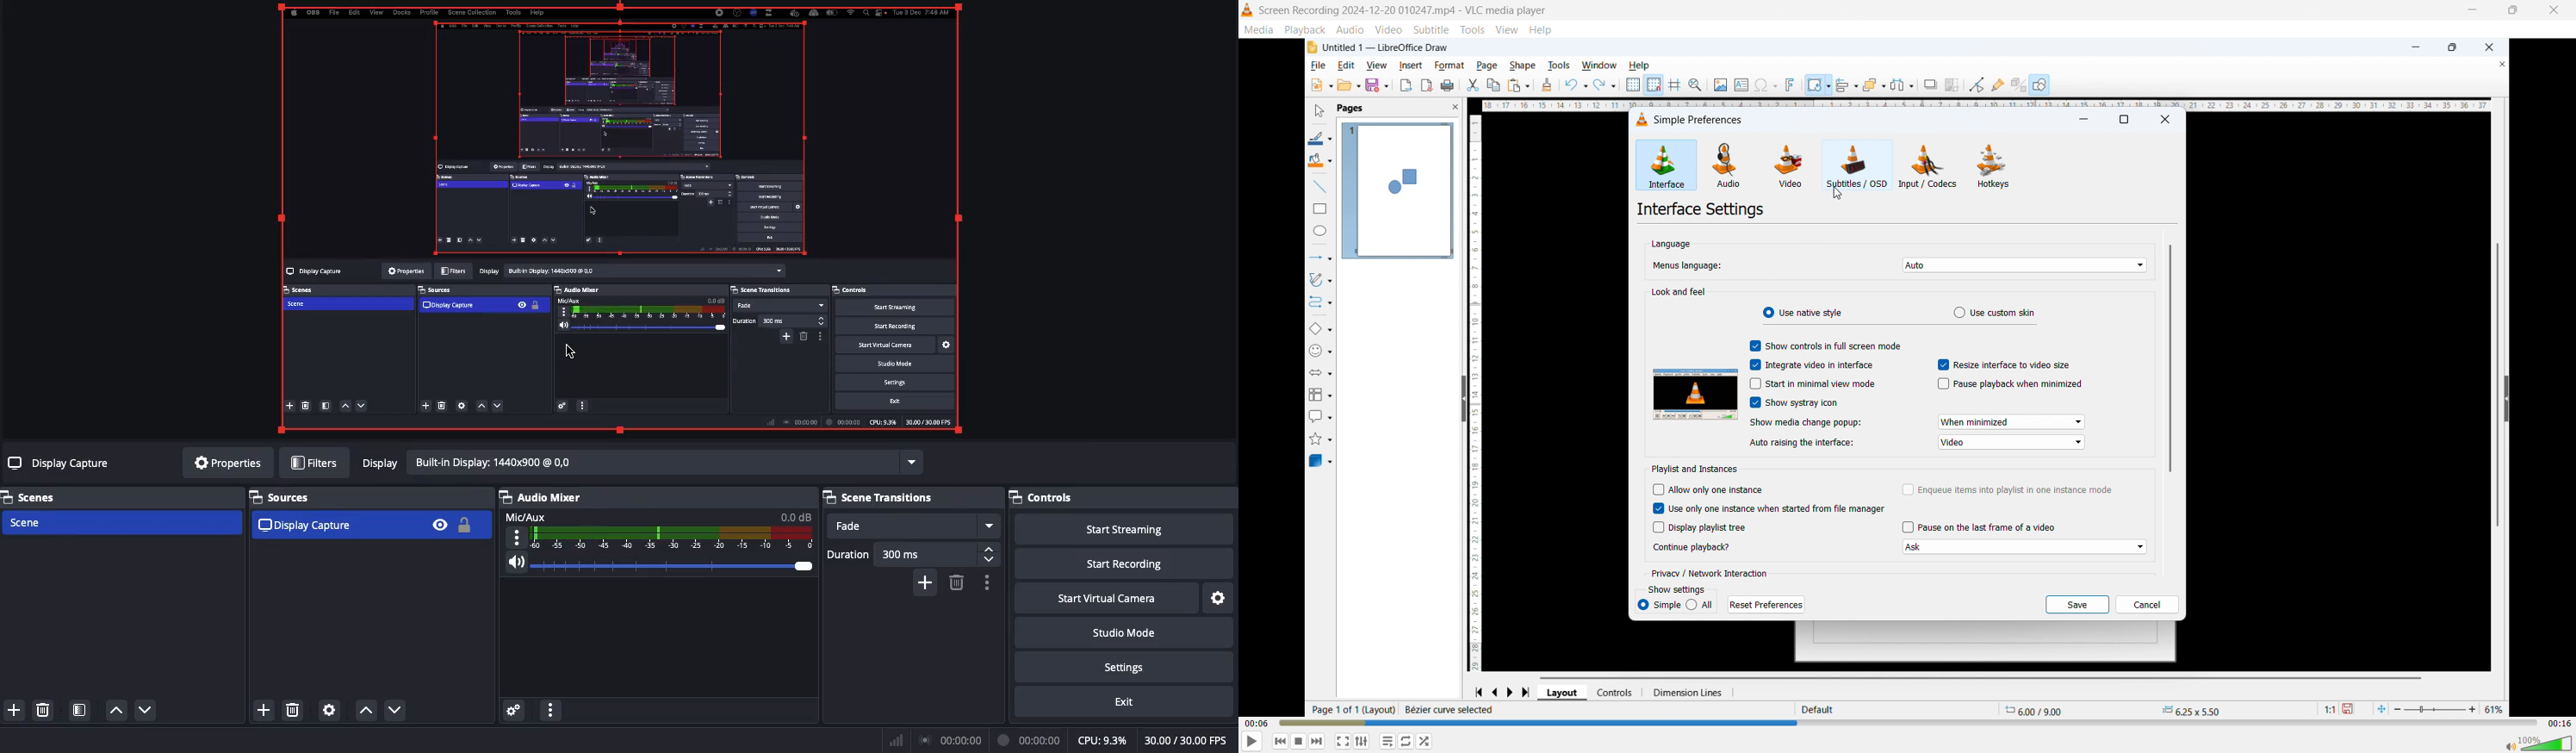  I want to click on Exit, so click(1120, 702).